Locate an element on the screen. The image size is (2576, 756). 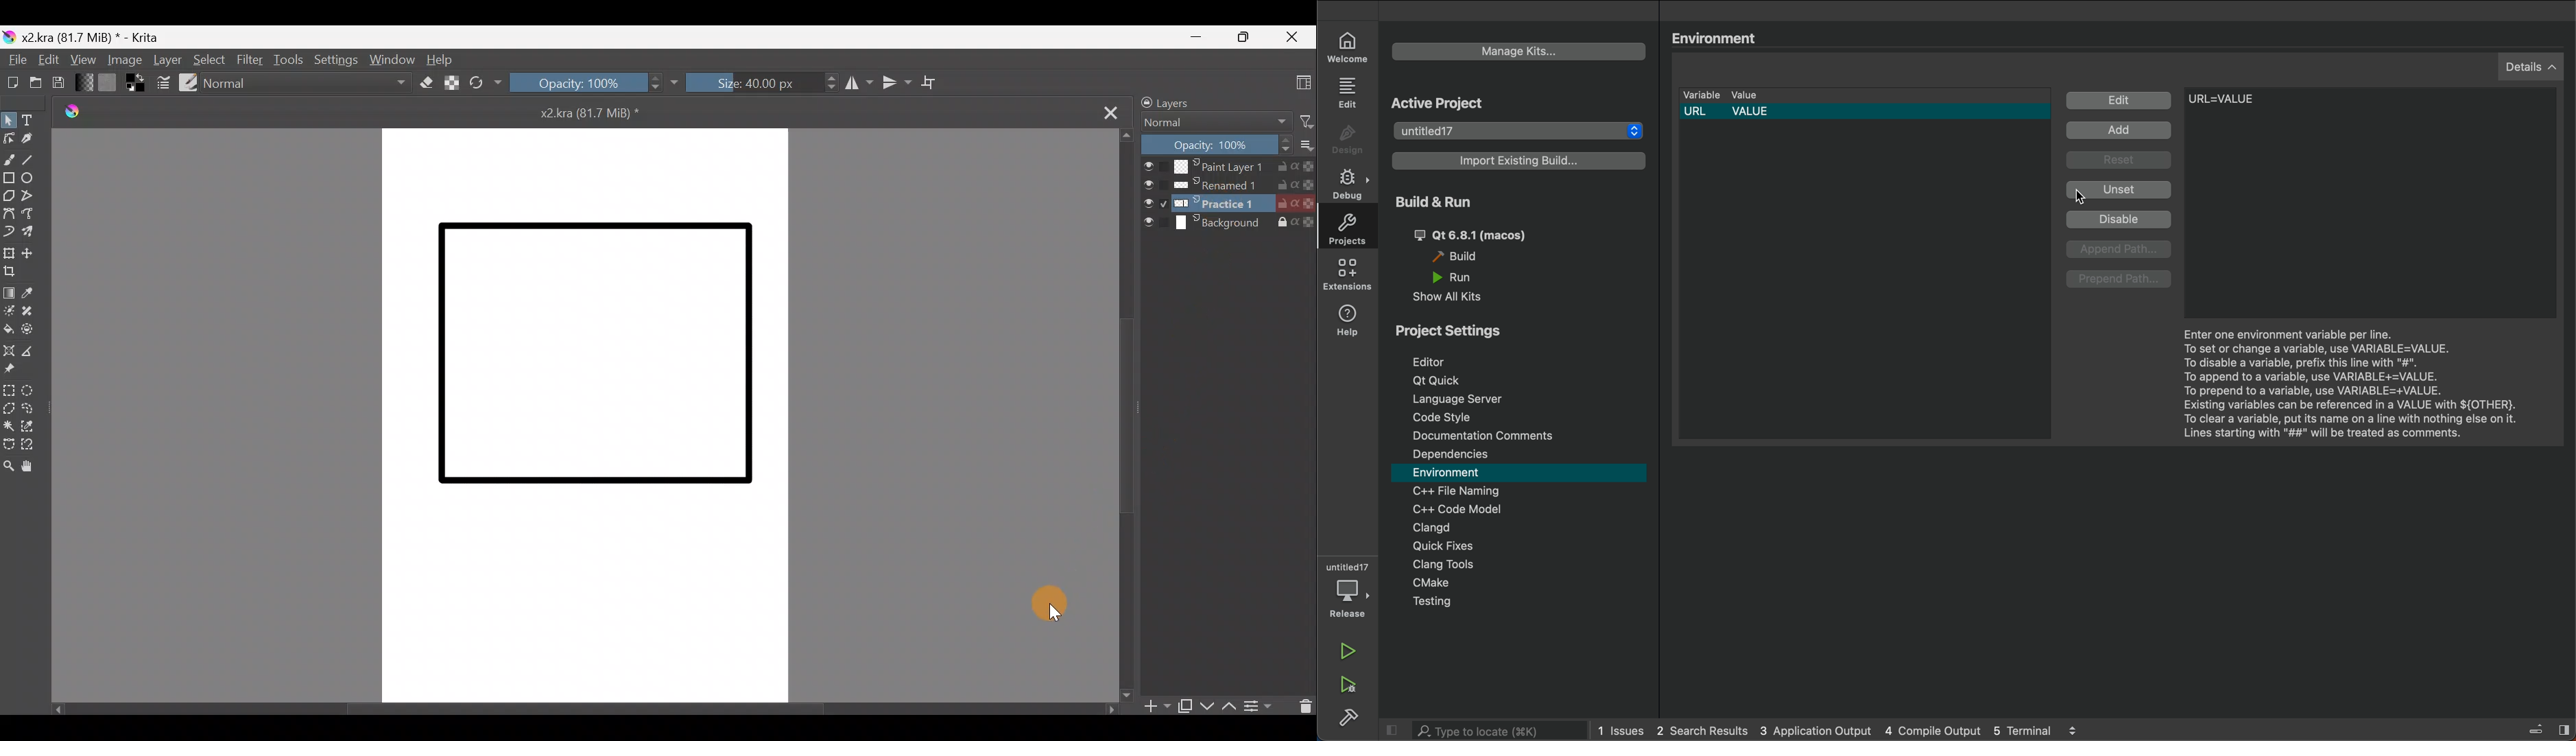
Lock/unlock docker is located at coordinates (1144, 100).